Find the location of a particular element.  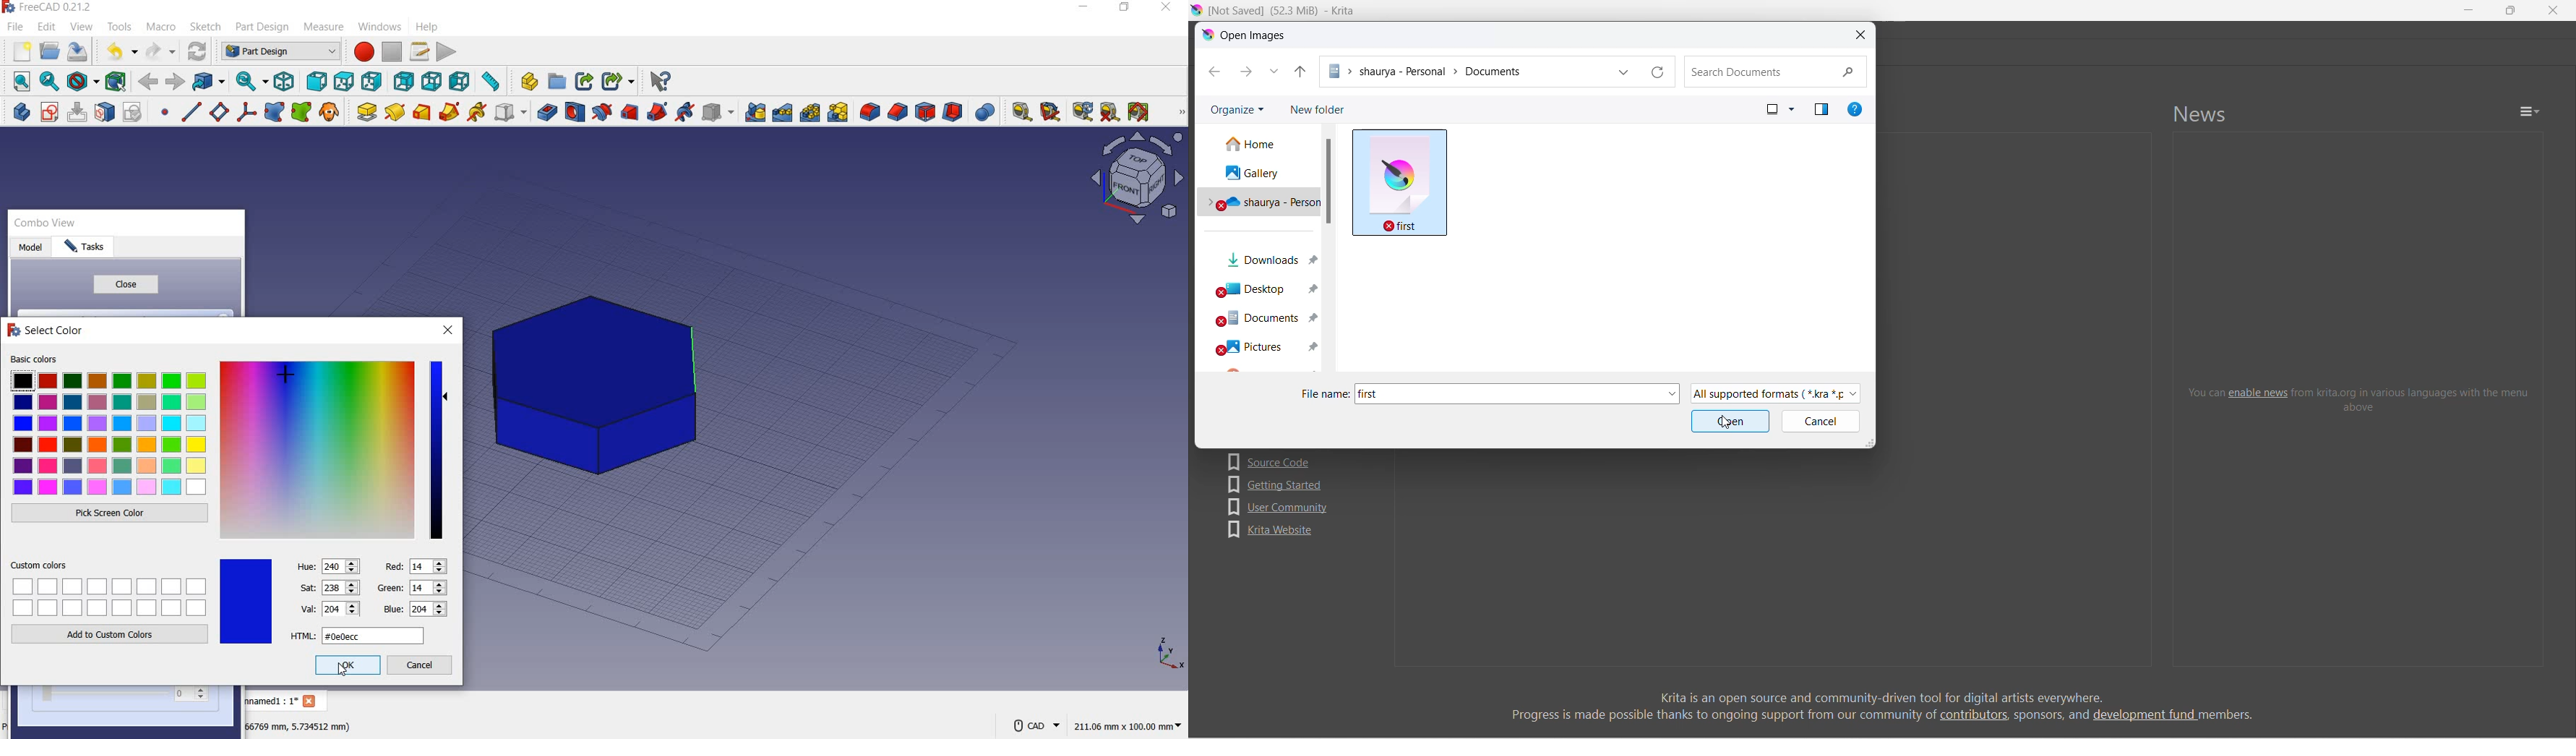

selected color is located at coordinates (246, 601).